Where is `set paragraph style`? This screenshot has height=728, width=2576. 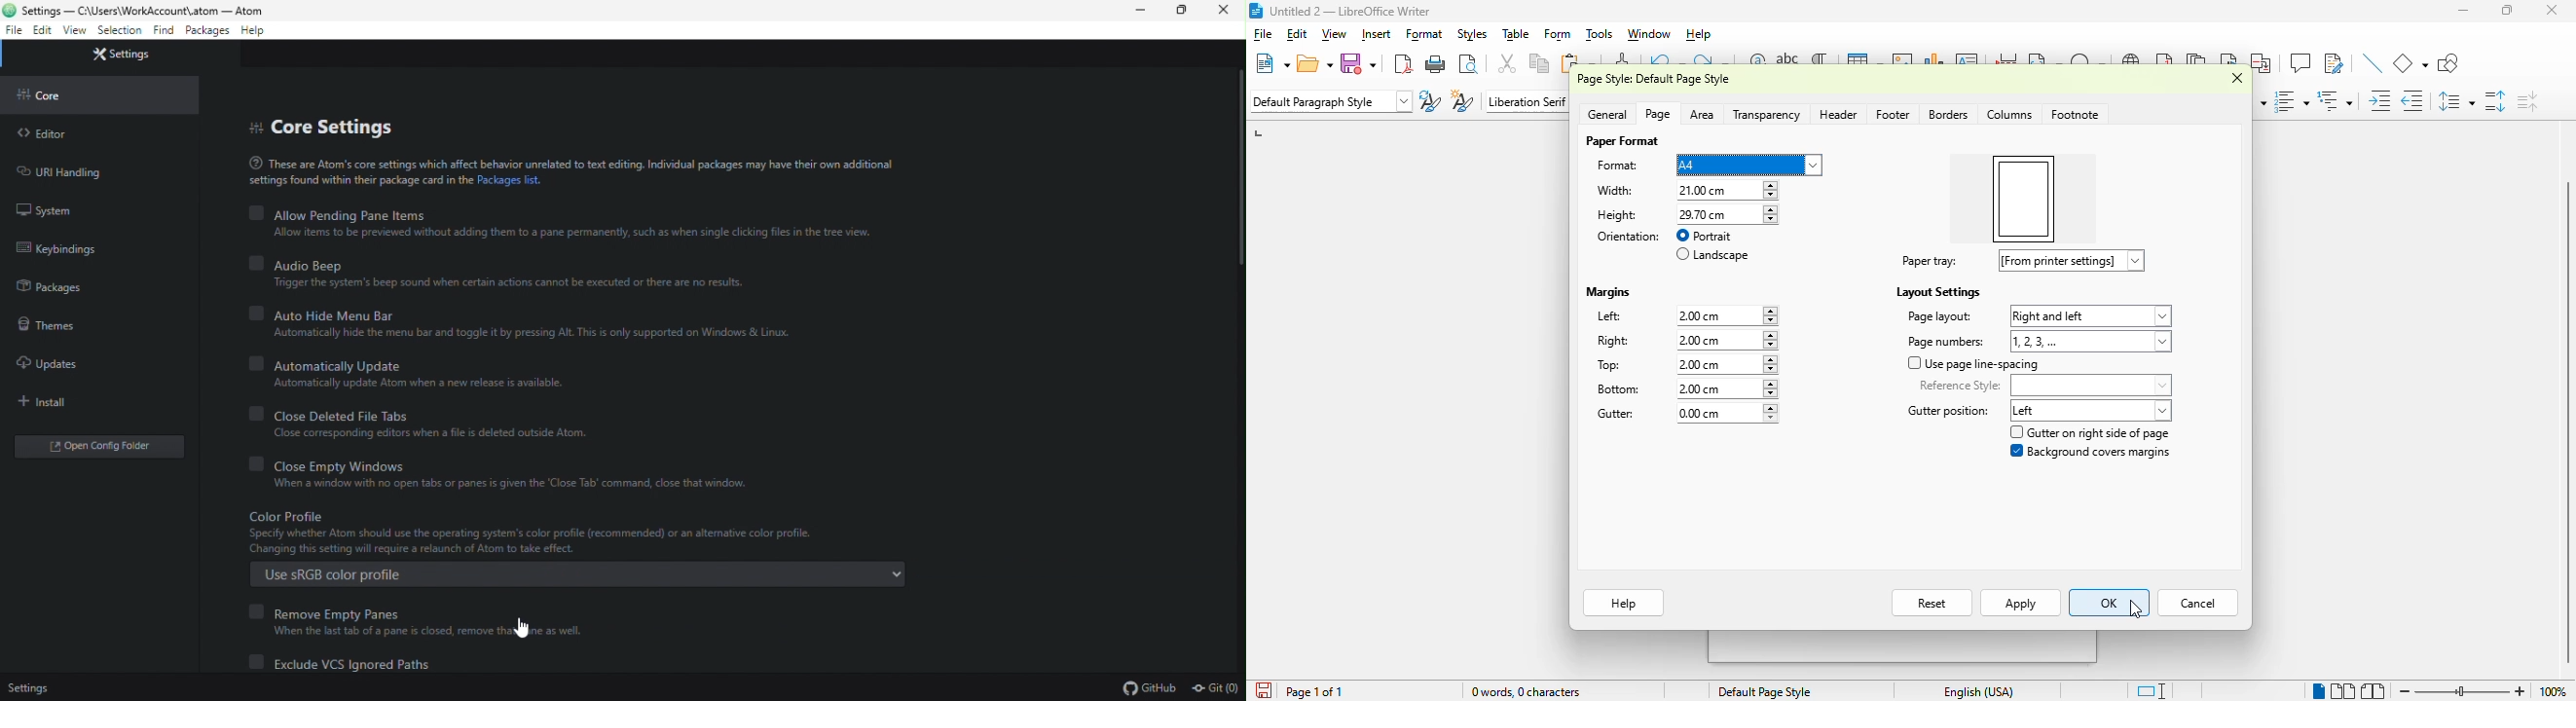
set paragraph style is located at coordinates (1331, 101).